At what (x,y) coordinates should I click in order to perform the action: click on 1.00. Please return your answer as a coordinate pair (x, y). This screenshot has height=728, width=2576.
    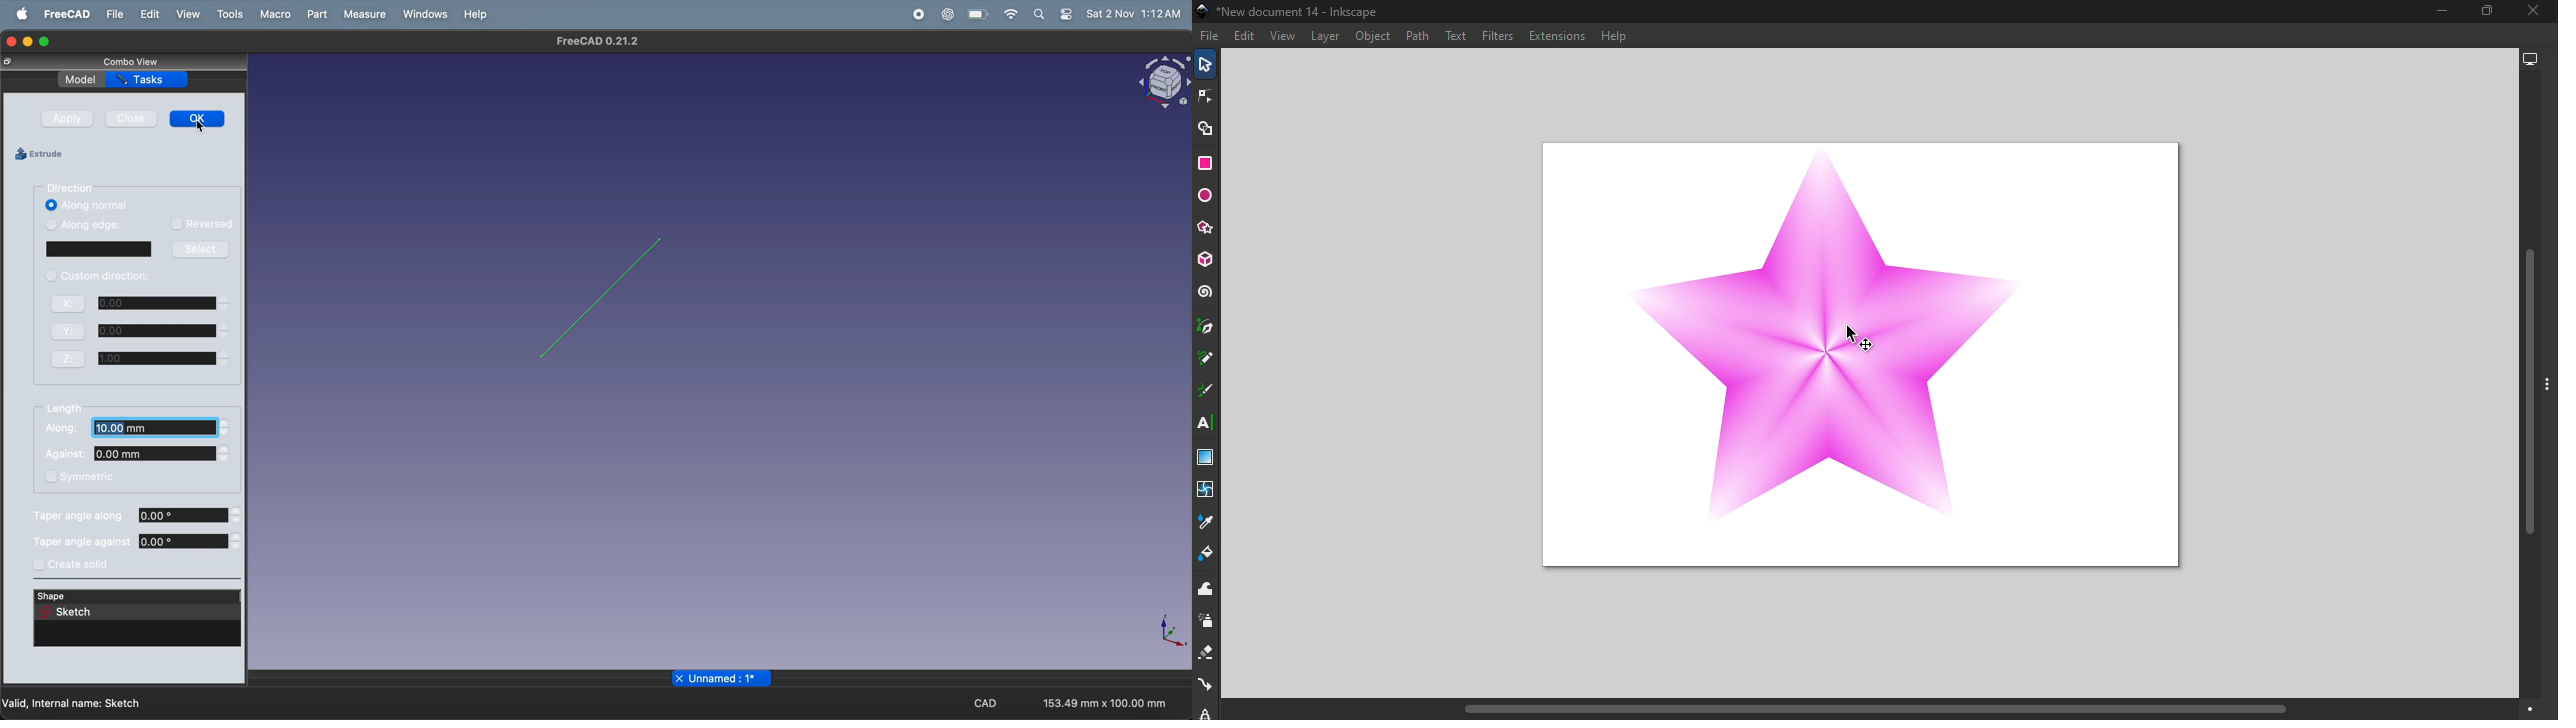
    Looking at the image, I should click on (159, 359).